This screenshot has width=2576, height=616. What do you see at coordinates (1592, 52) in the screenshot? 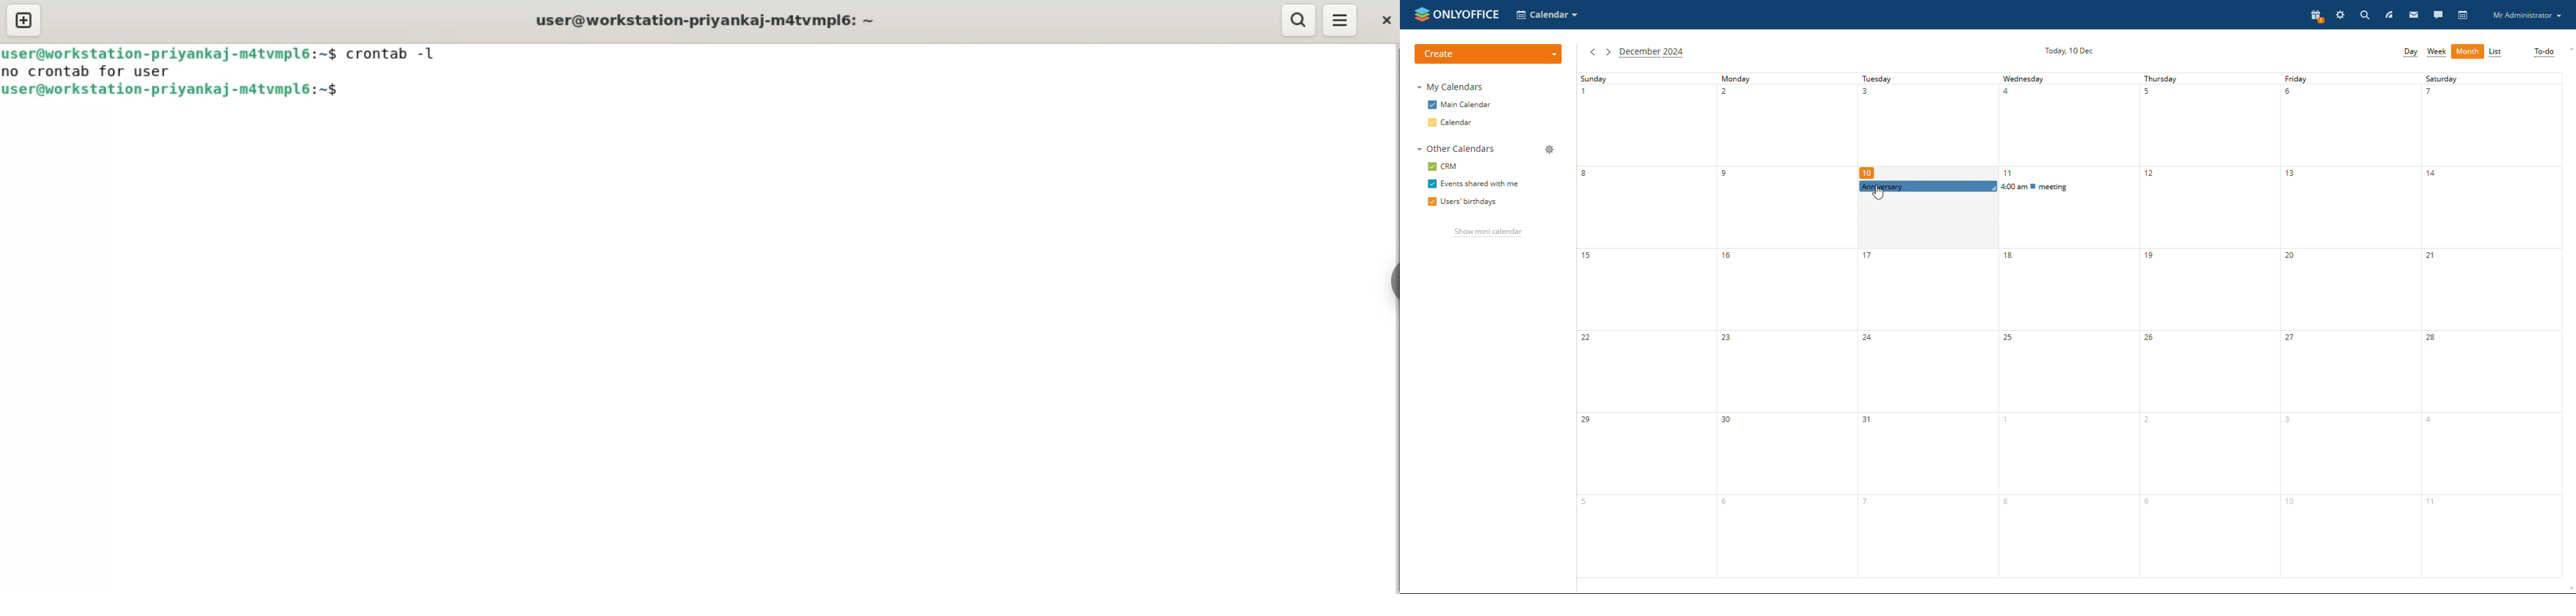
I see `previous month` at bounding box center [1592, 52].